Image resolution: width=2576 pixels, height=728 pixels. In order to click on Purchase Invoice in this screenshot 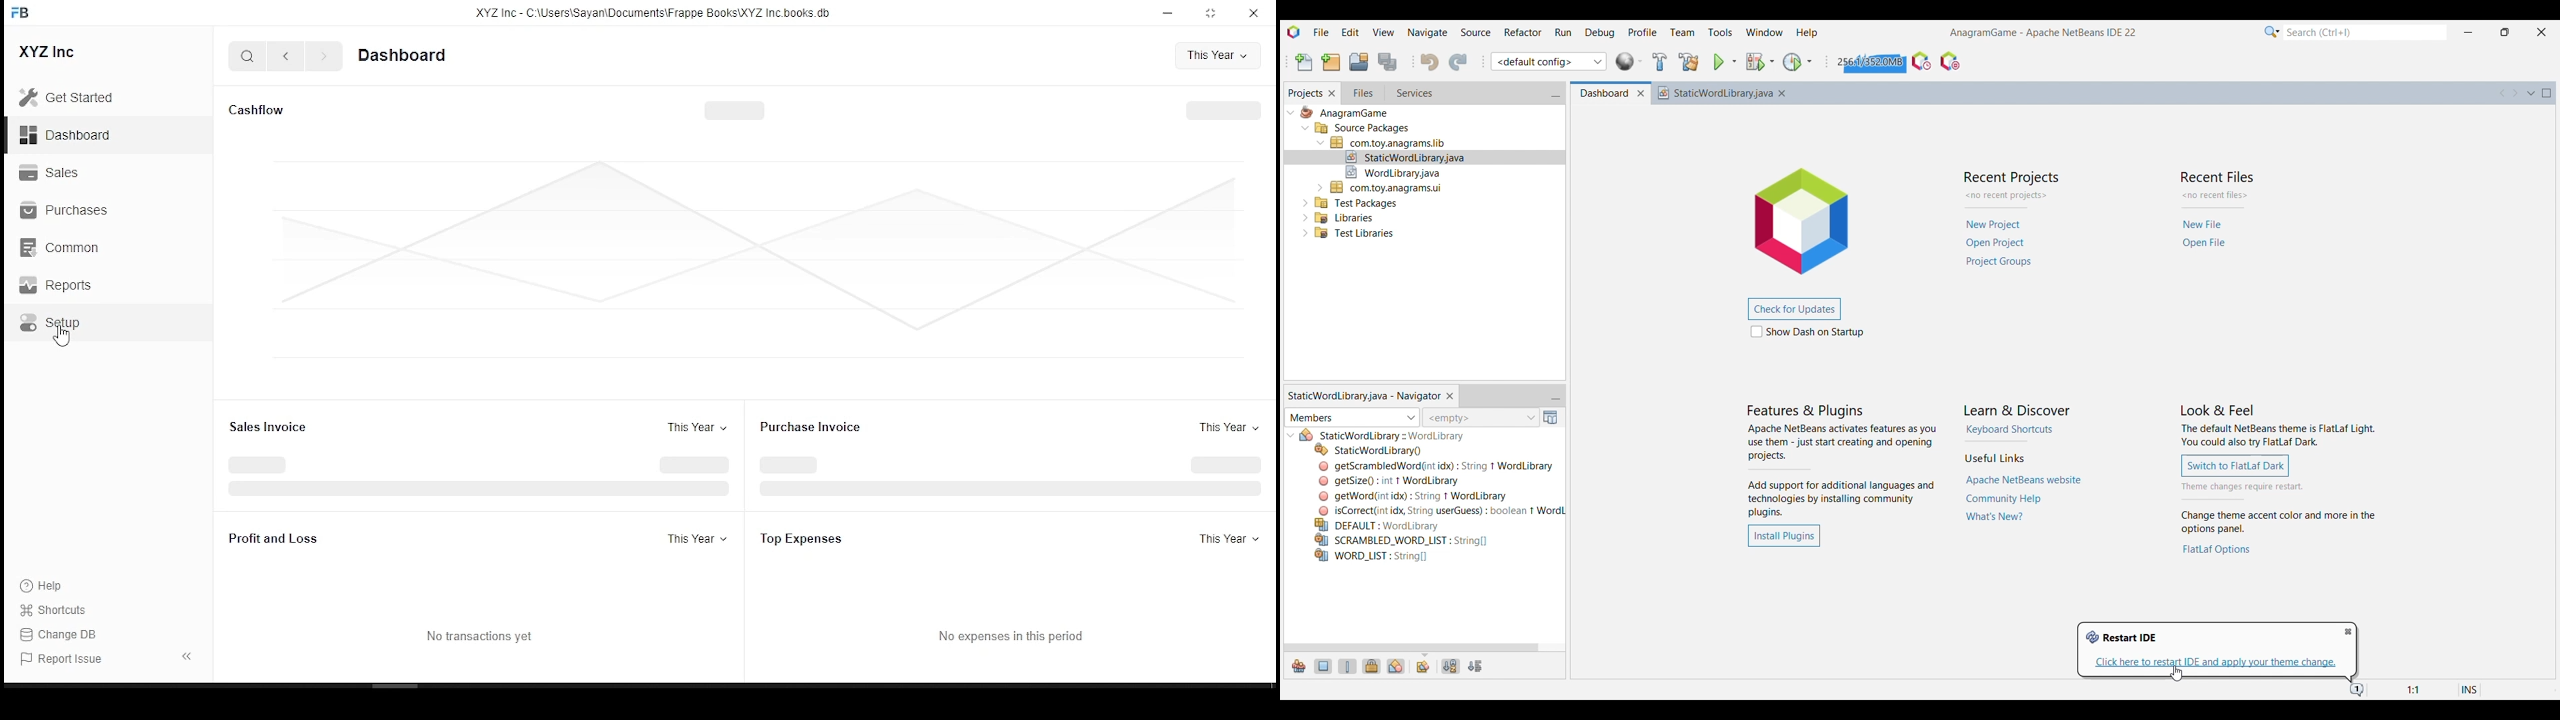, I will do `click(811, 426)`.